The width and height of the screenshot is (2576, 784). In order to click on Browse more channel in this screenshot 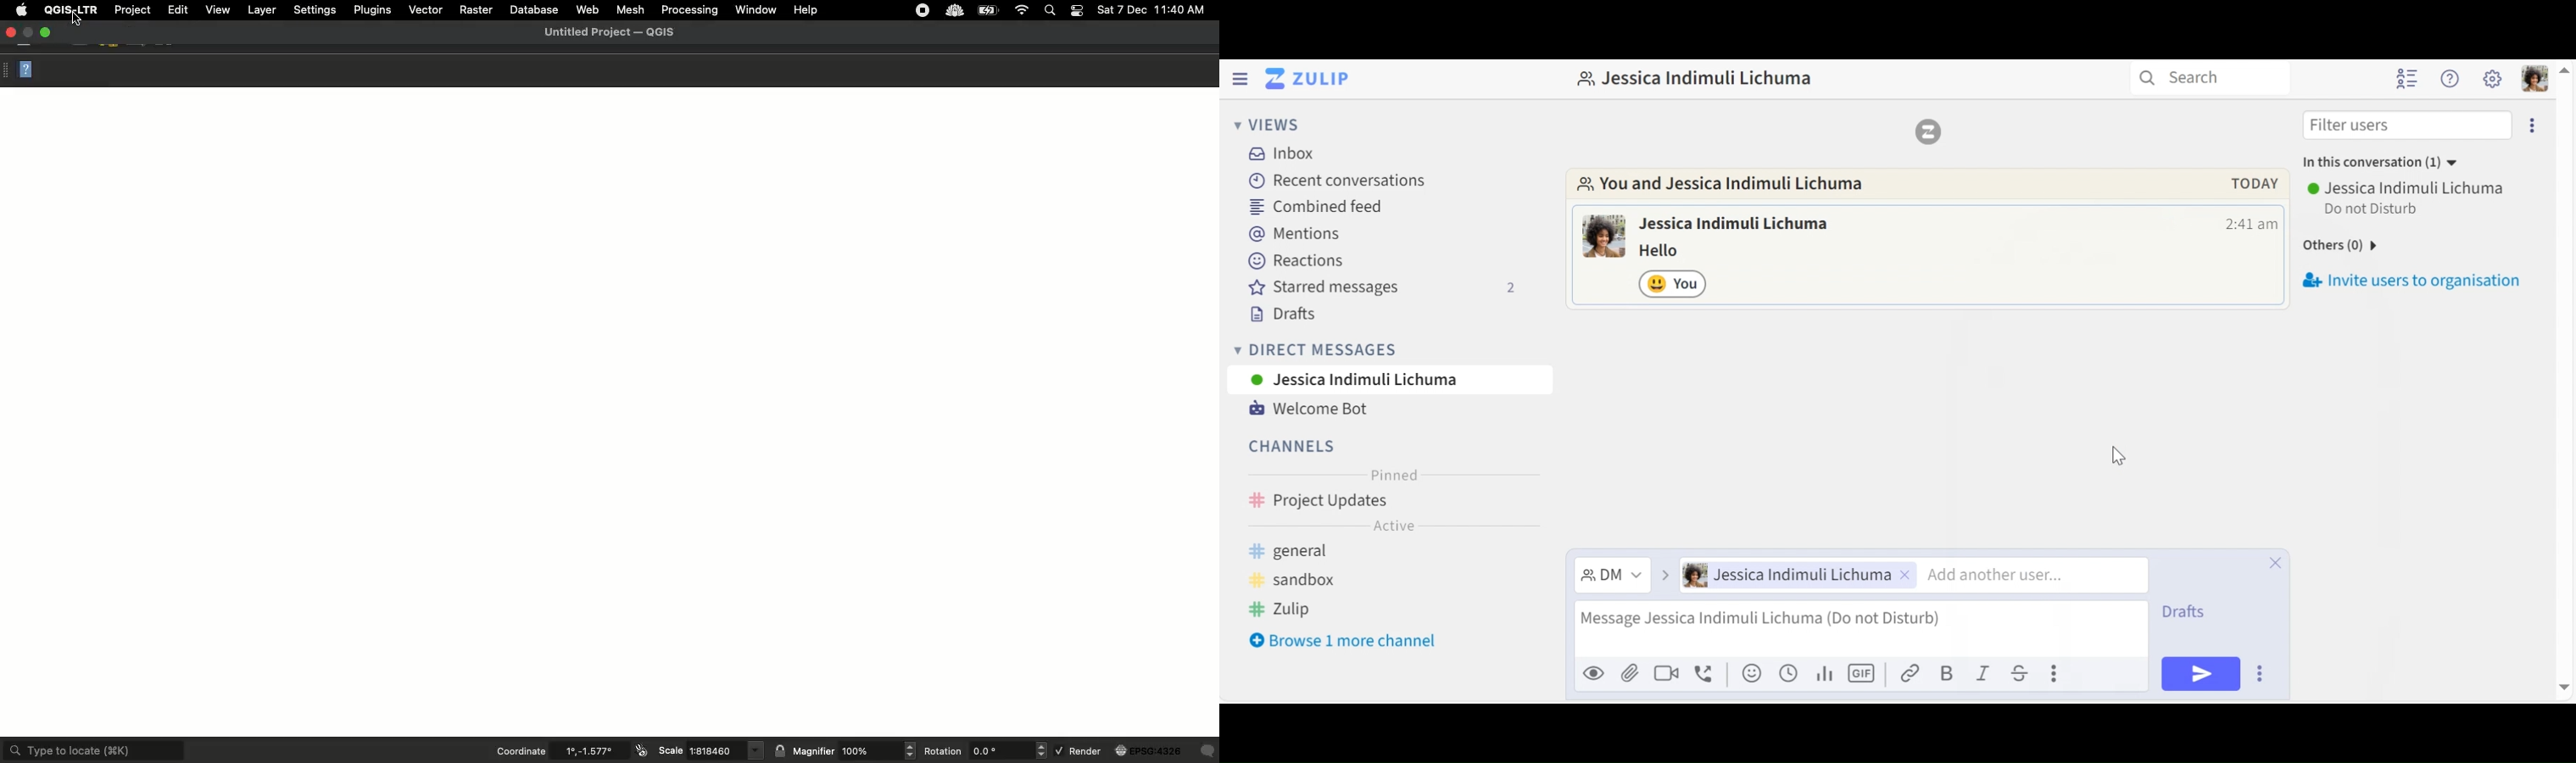, I will do `click(1343, 641)`.